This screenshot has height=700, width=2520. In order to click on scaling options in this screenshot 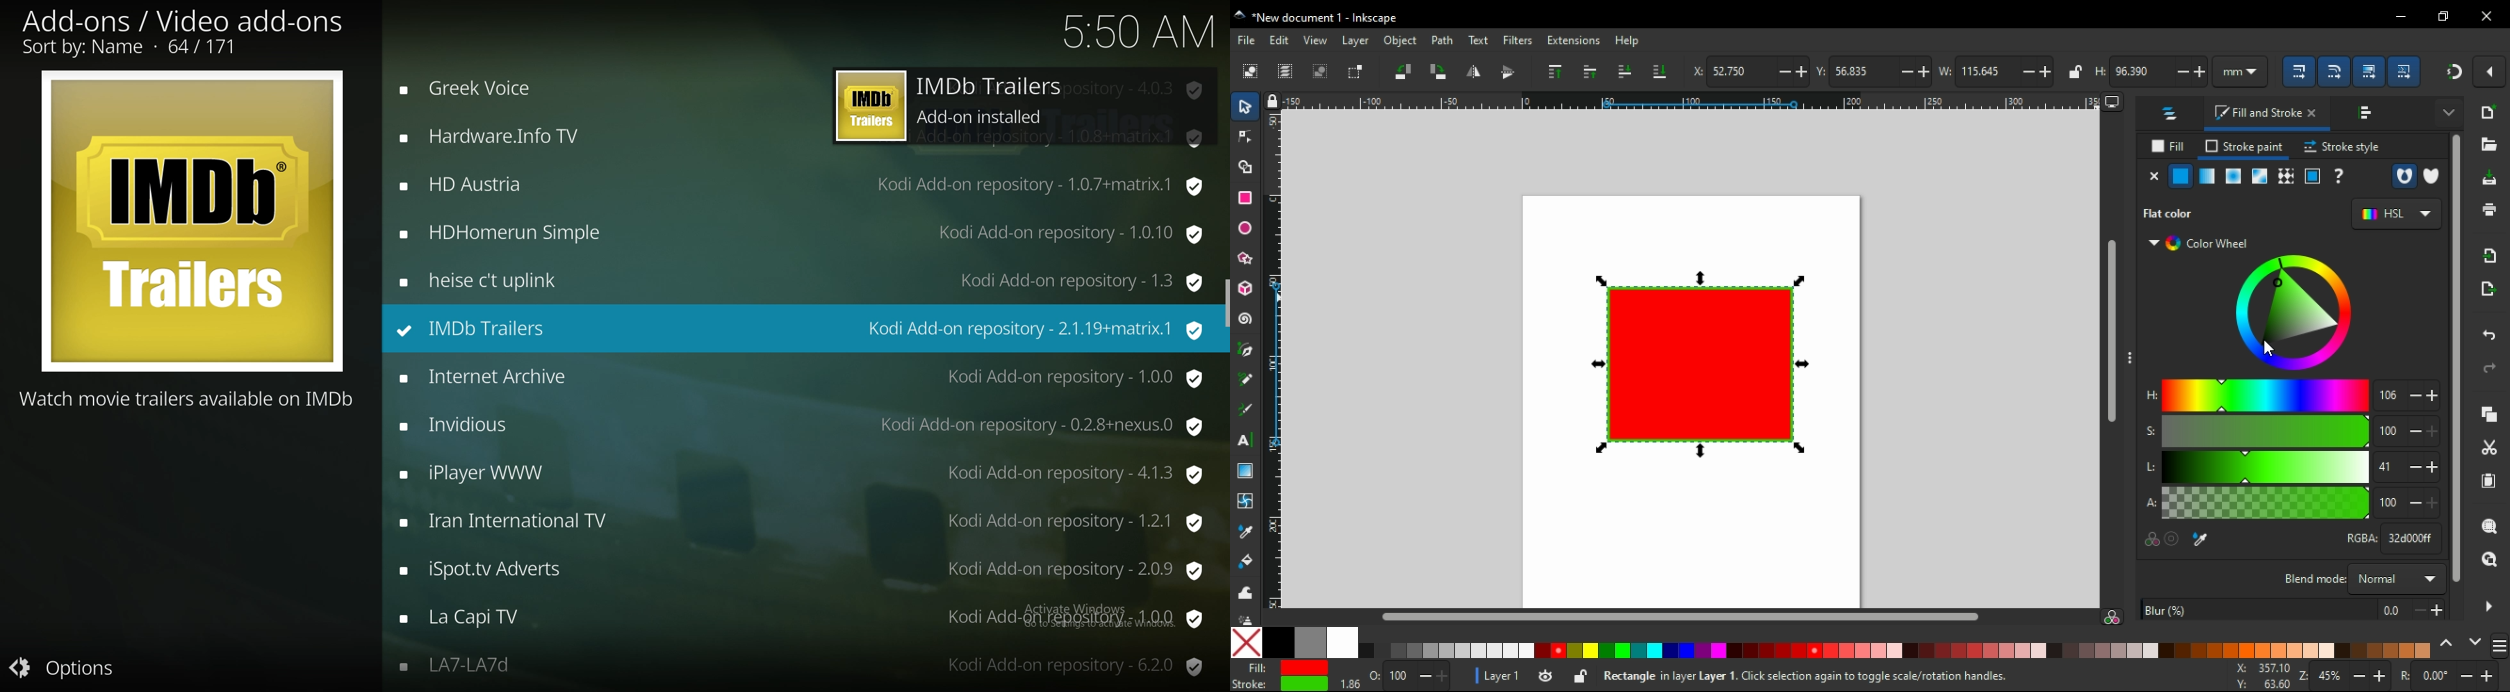, I will do `click(2368, 71)`.